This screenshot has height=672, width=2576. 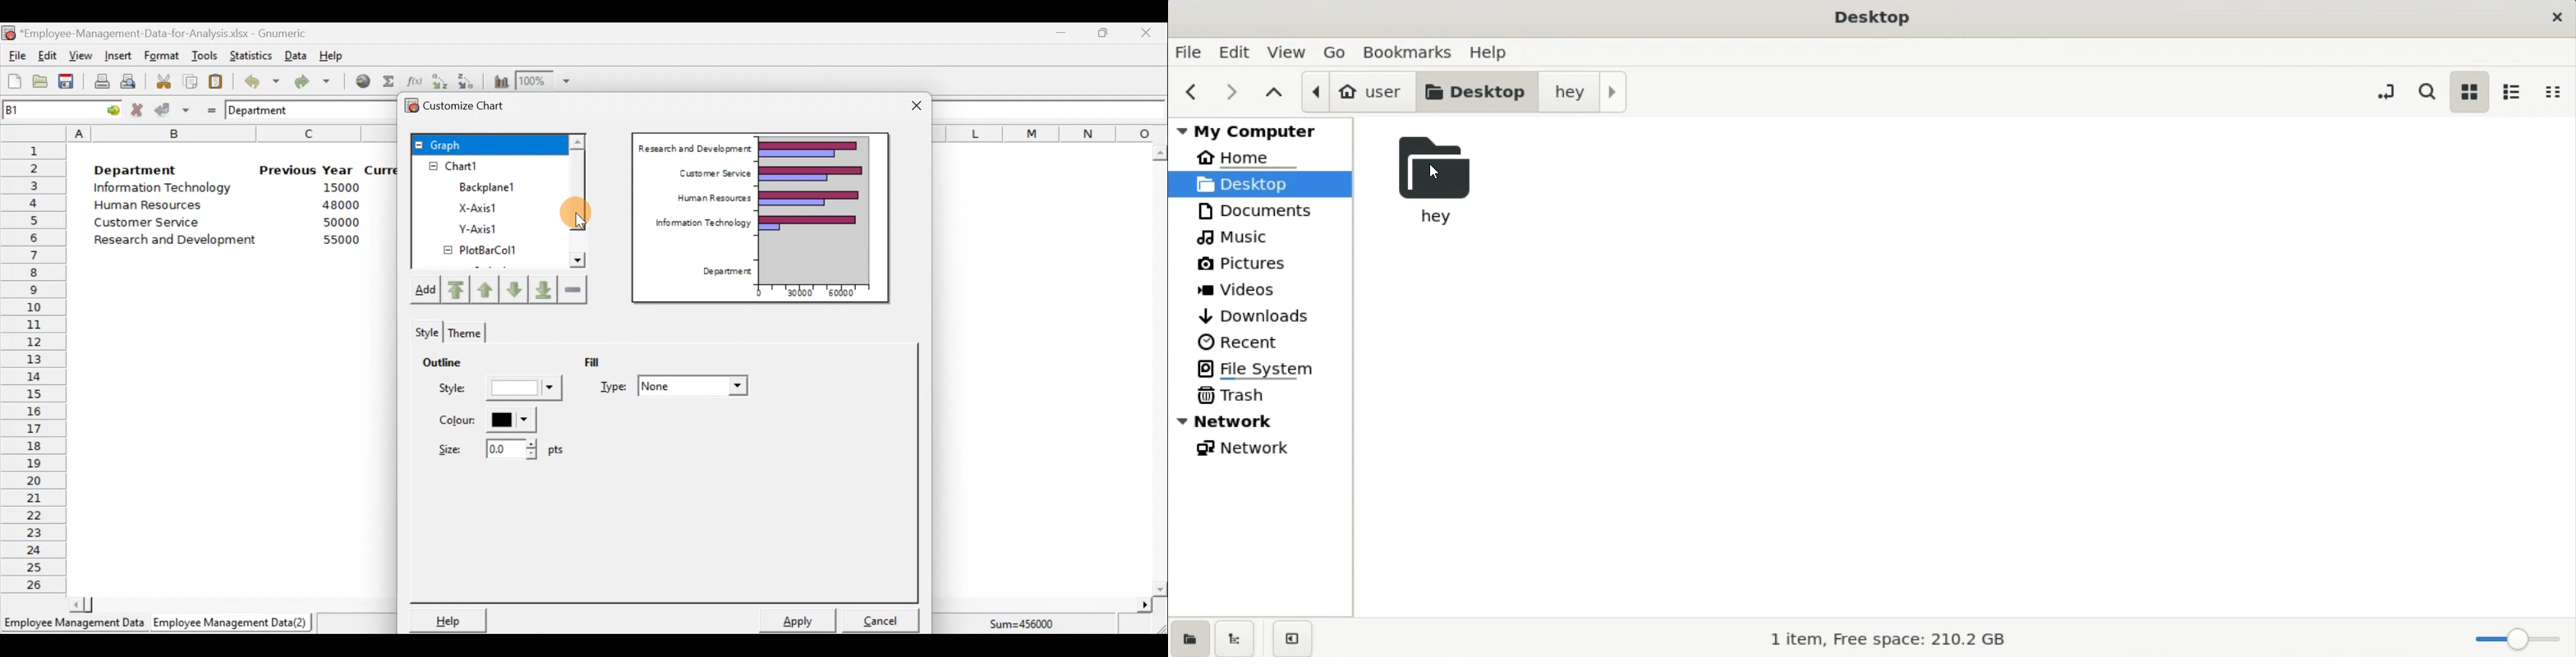 I want to click on Y-axis1, so click(x=488, y=229).